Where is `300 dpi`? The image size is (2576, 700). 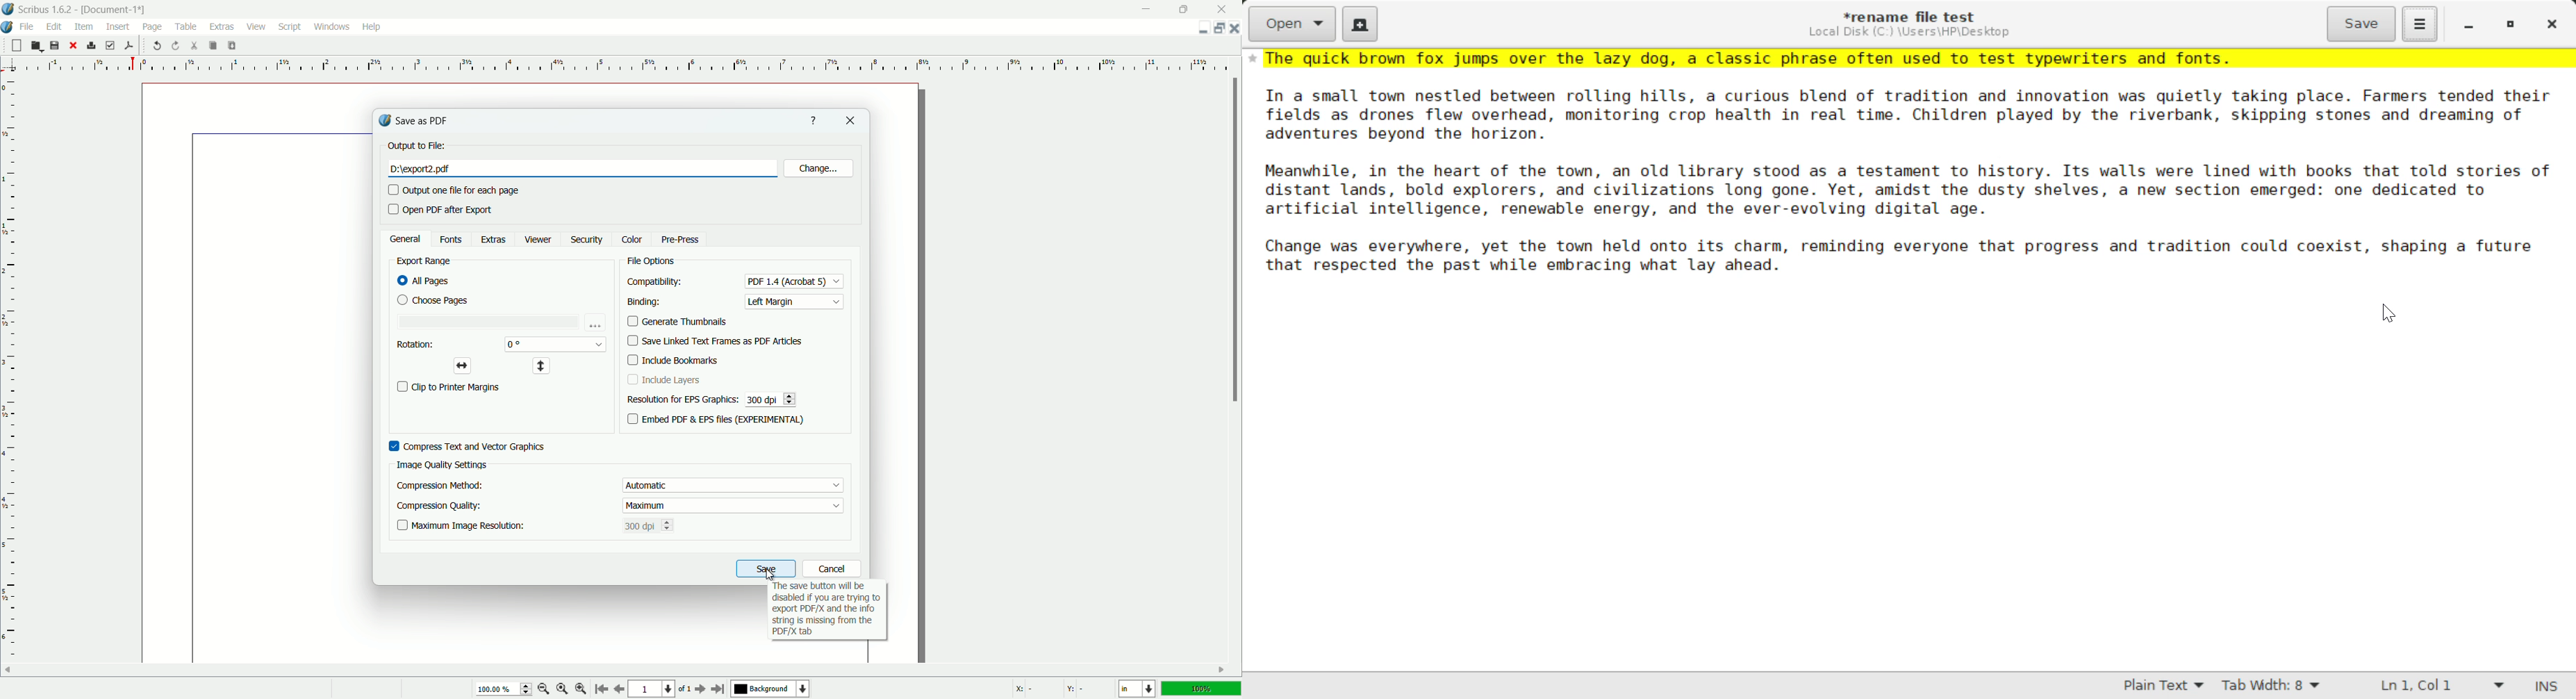
300 dpi is located at coordinates (642, 527).